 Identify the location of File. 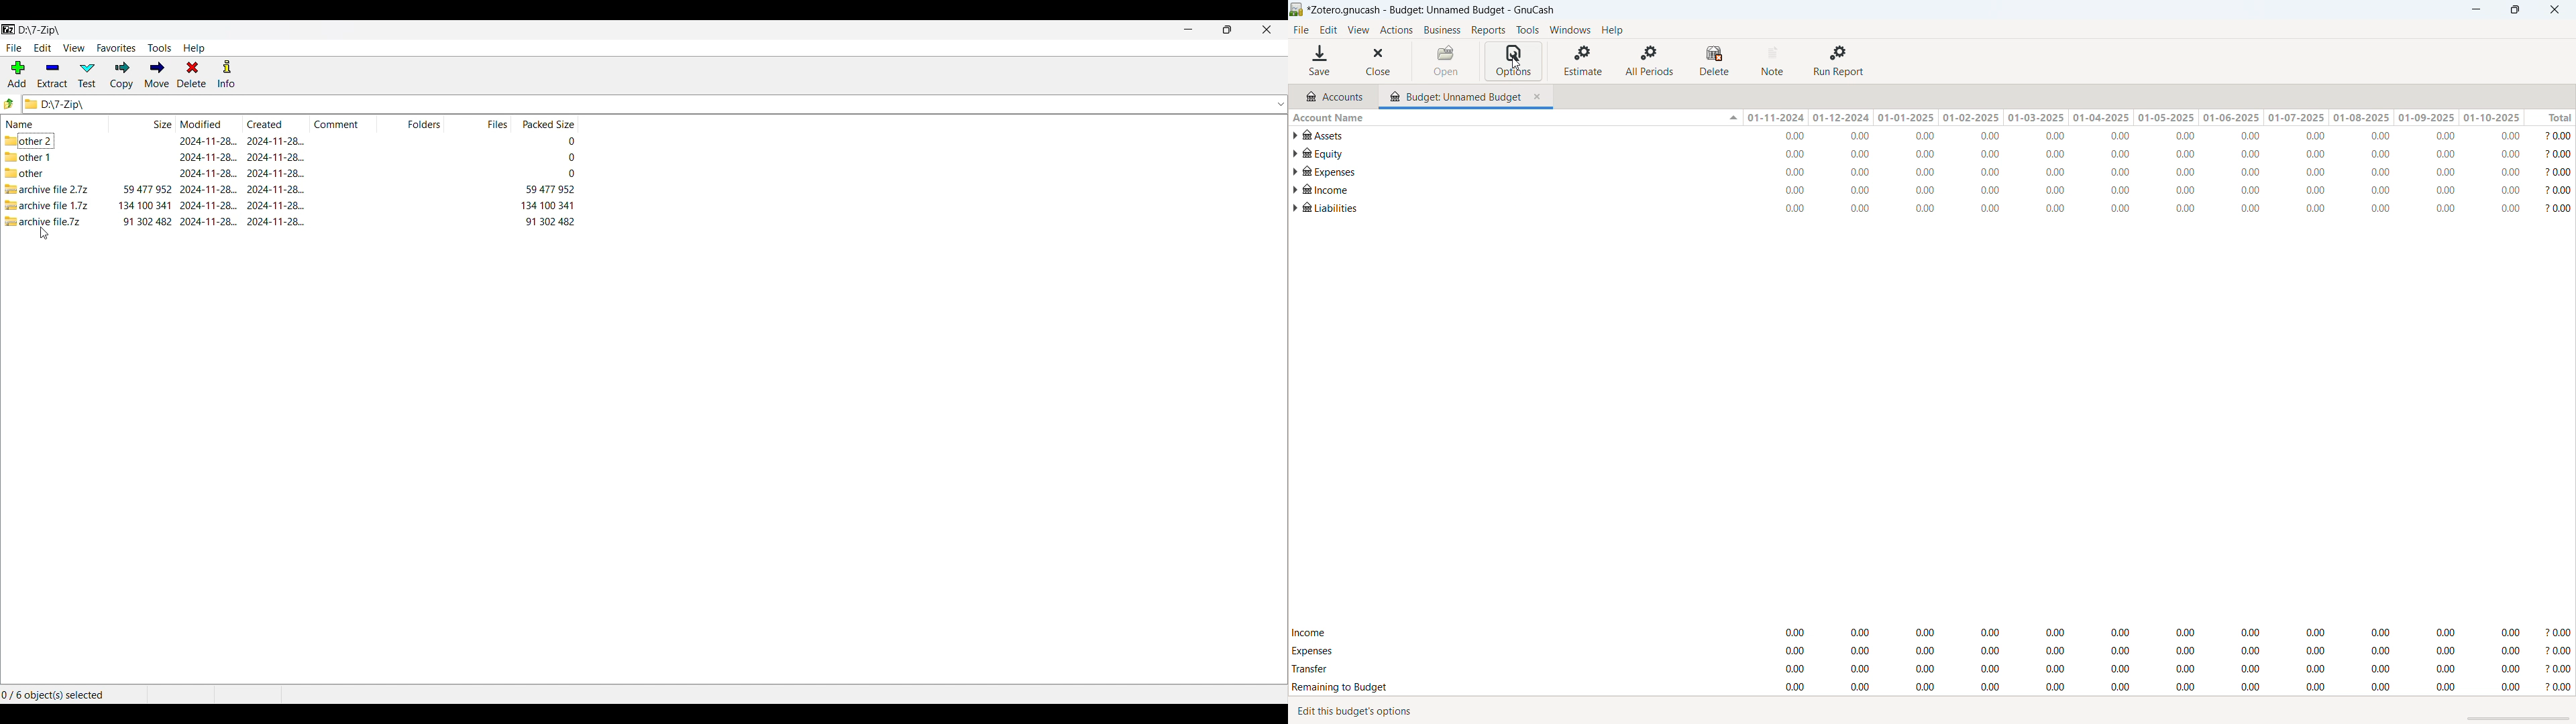
(14, 48).